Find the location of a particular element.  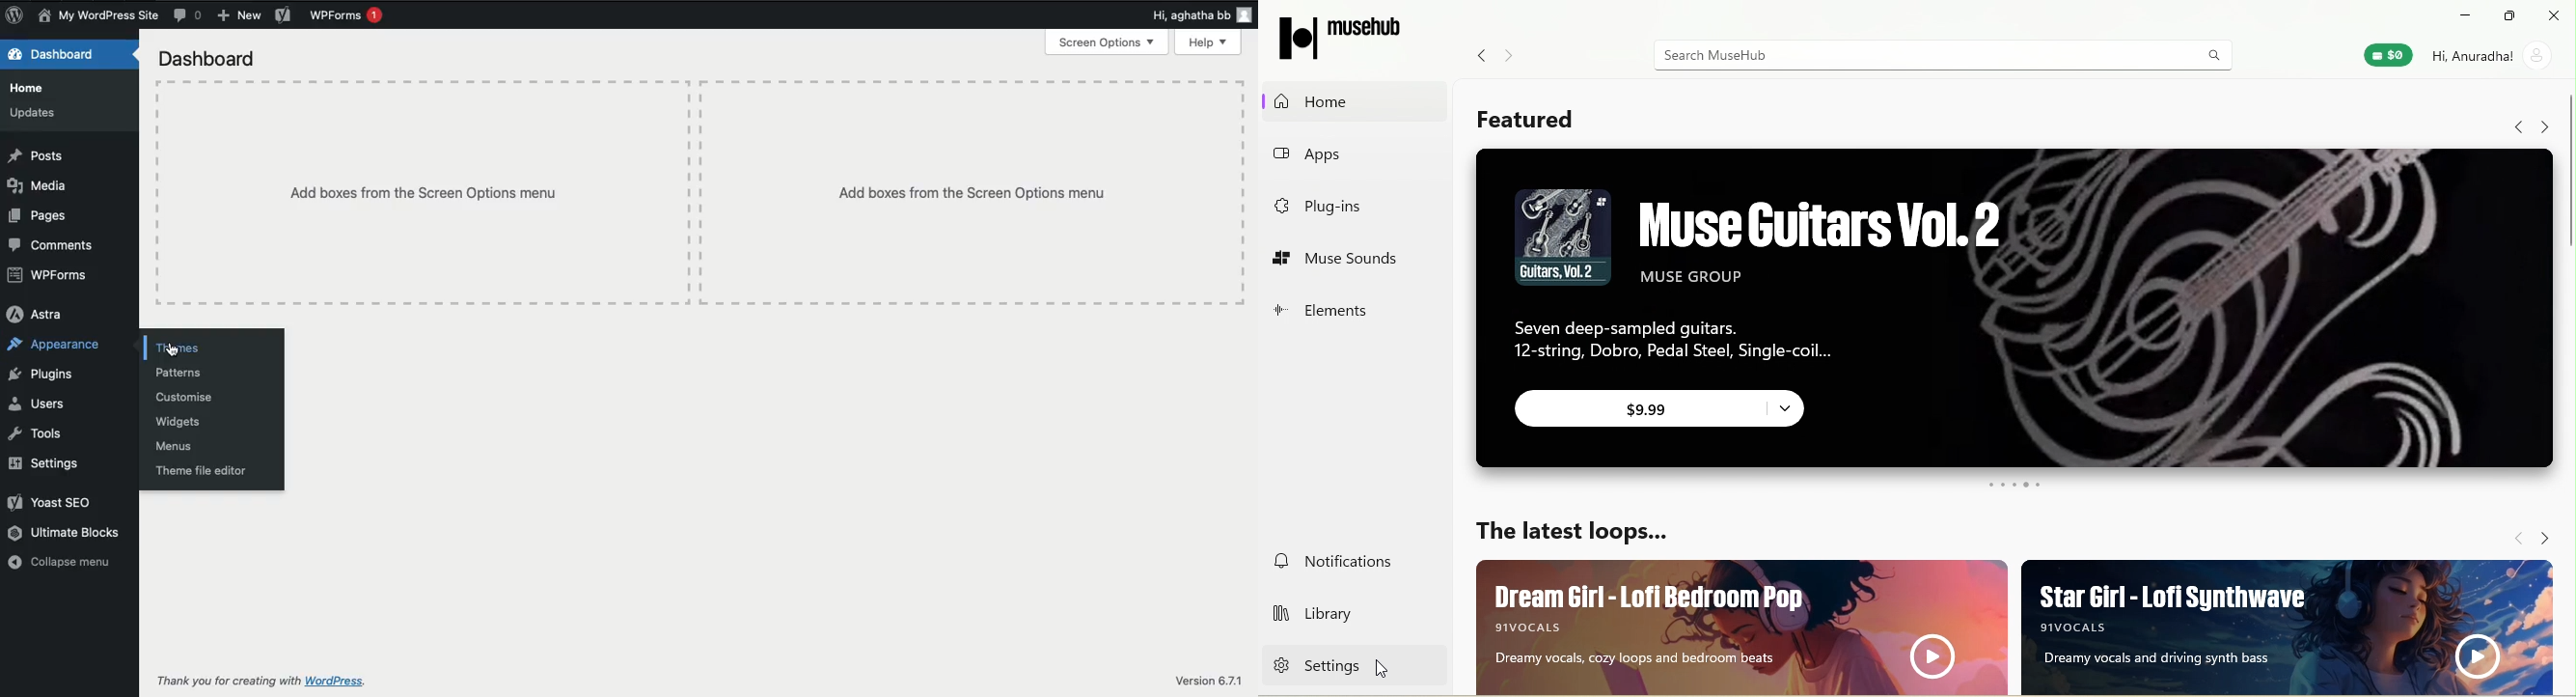

navigate forward is located at coordinates (2551, 537).